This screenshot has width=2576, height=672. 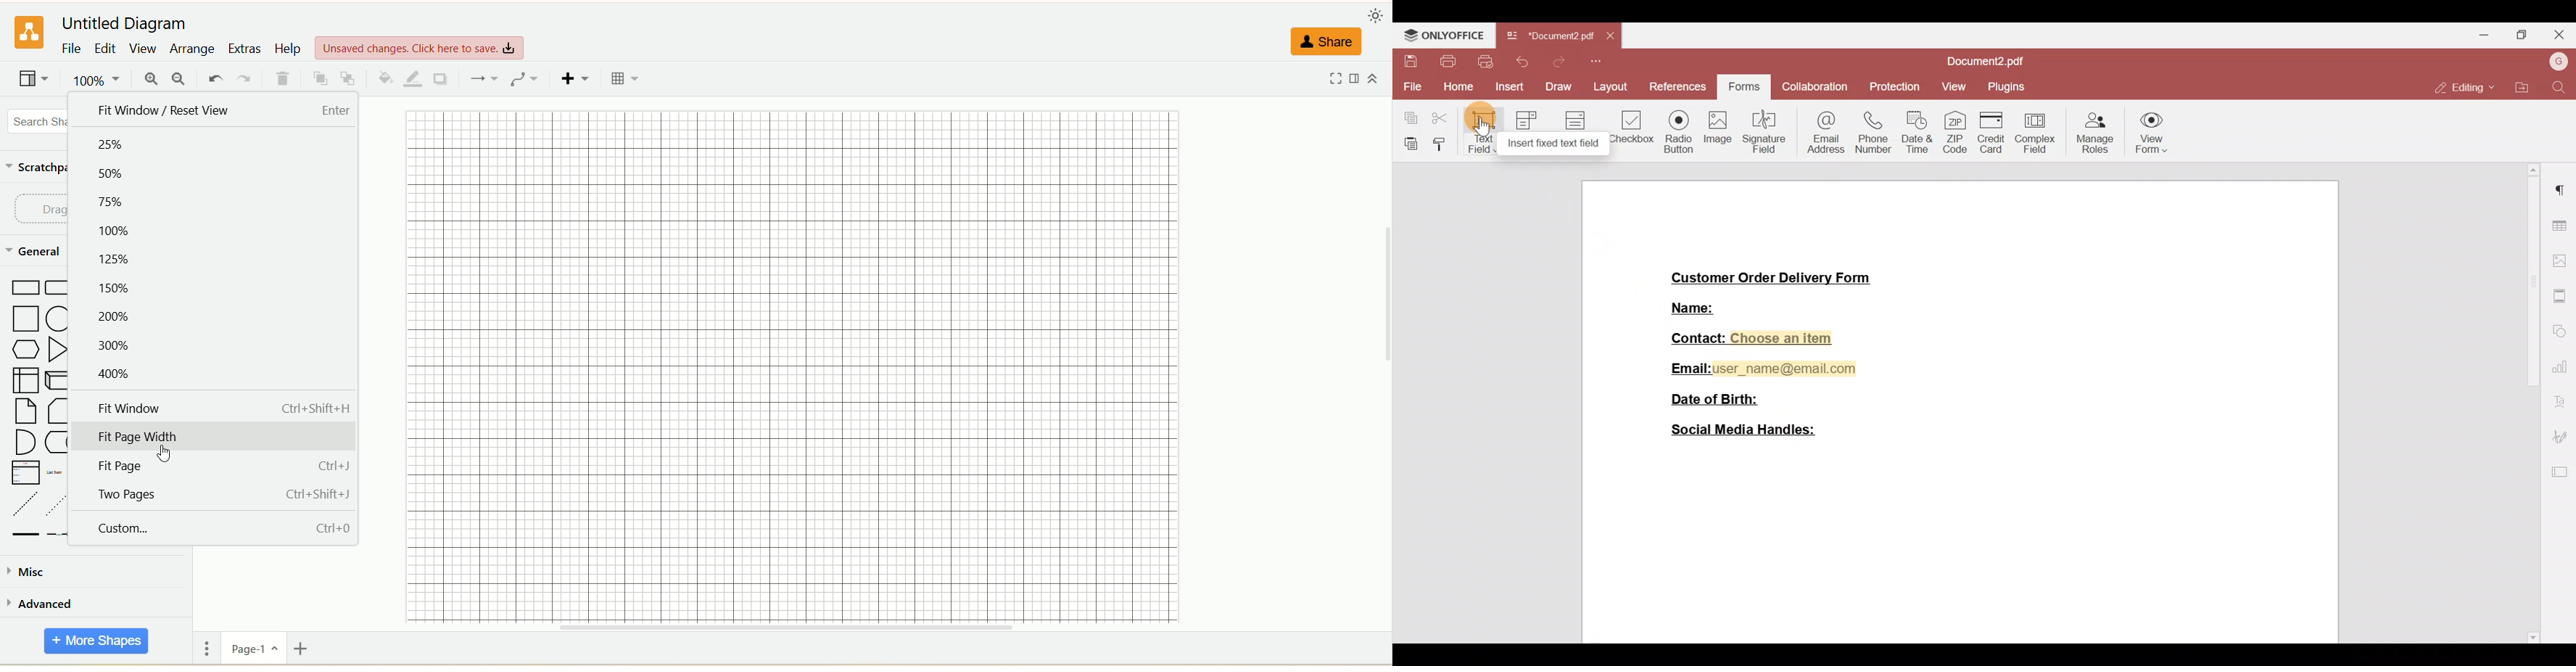 I want to click on canvas, so click(x=798, y=368).